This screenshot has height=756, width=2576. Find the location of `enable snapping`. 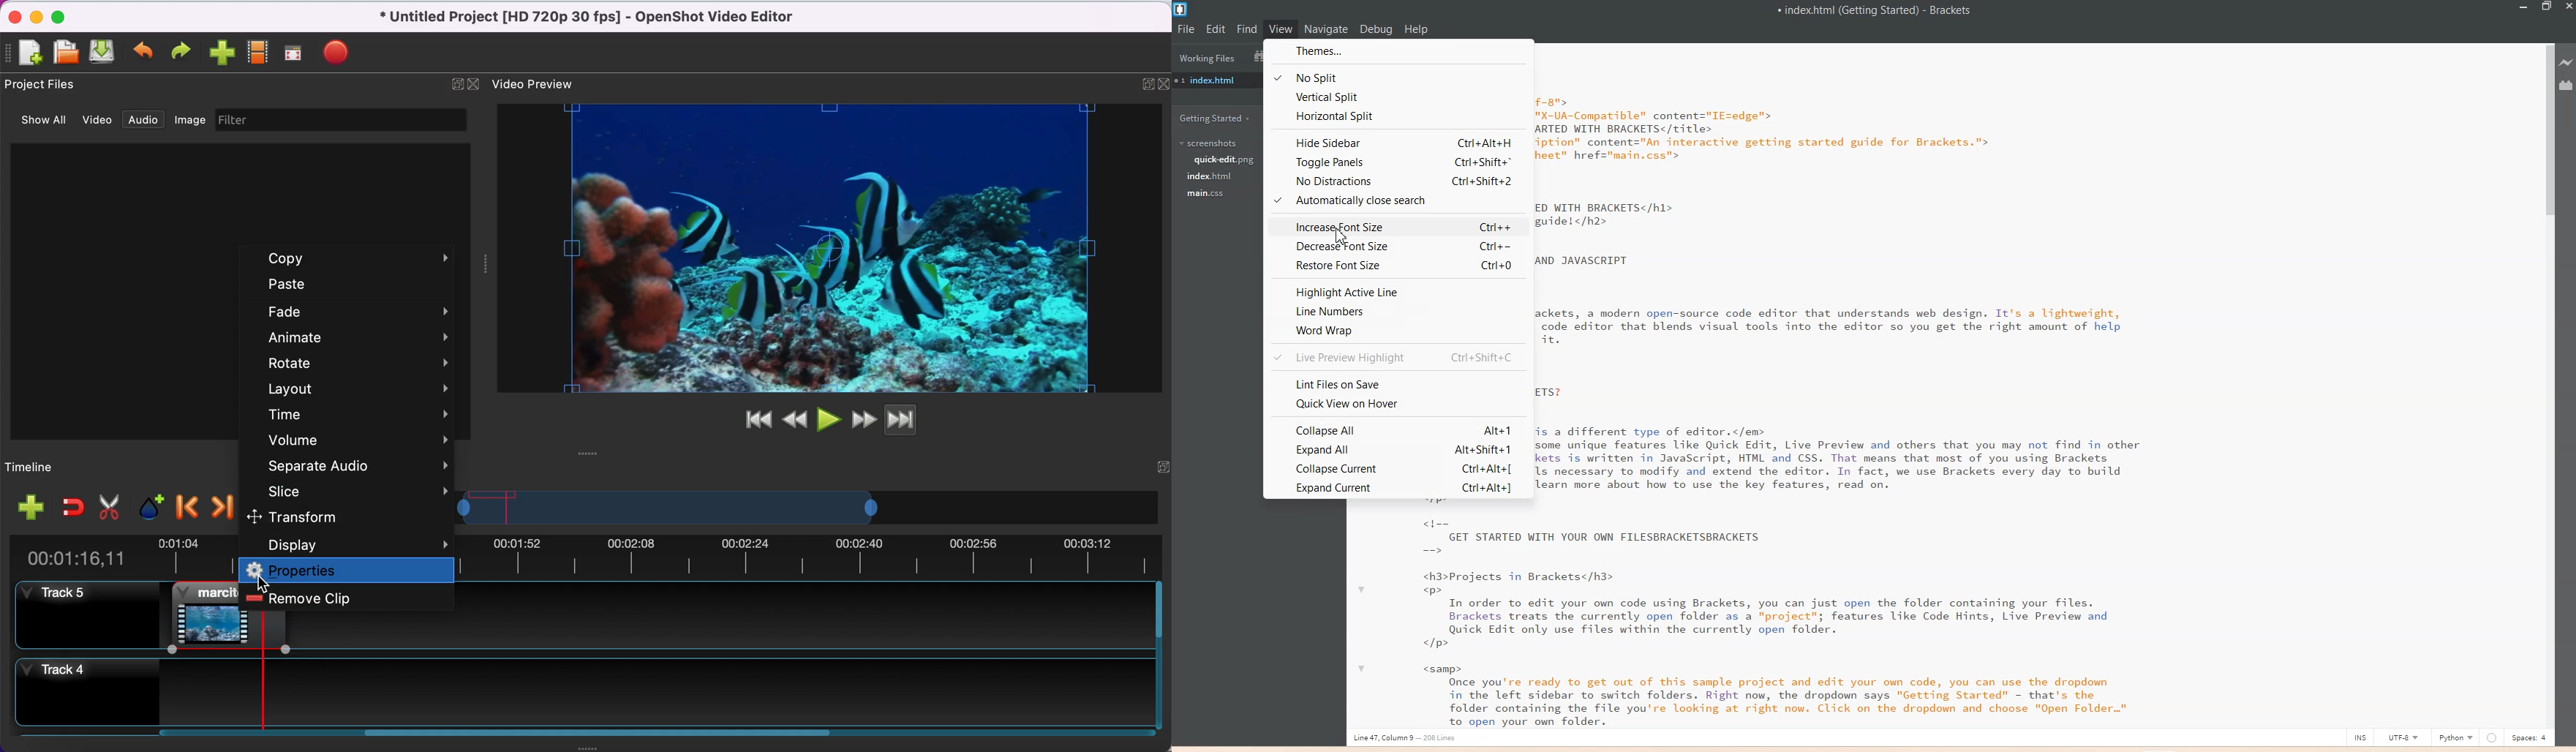

enable snapping is located at coordinates (68, 508).